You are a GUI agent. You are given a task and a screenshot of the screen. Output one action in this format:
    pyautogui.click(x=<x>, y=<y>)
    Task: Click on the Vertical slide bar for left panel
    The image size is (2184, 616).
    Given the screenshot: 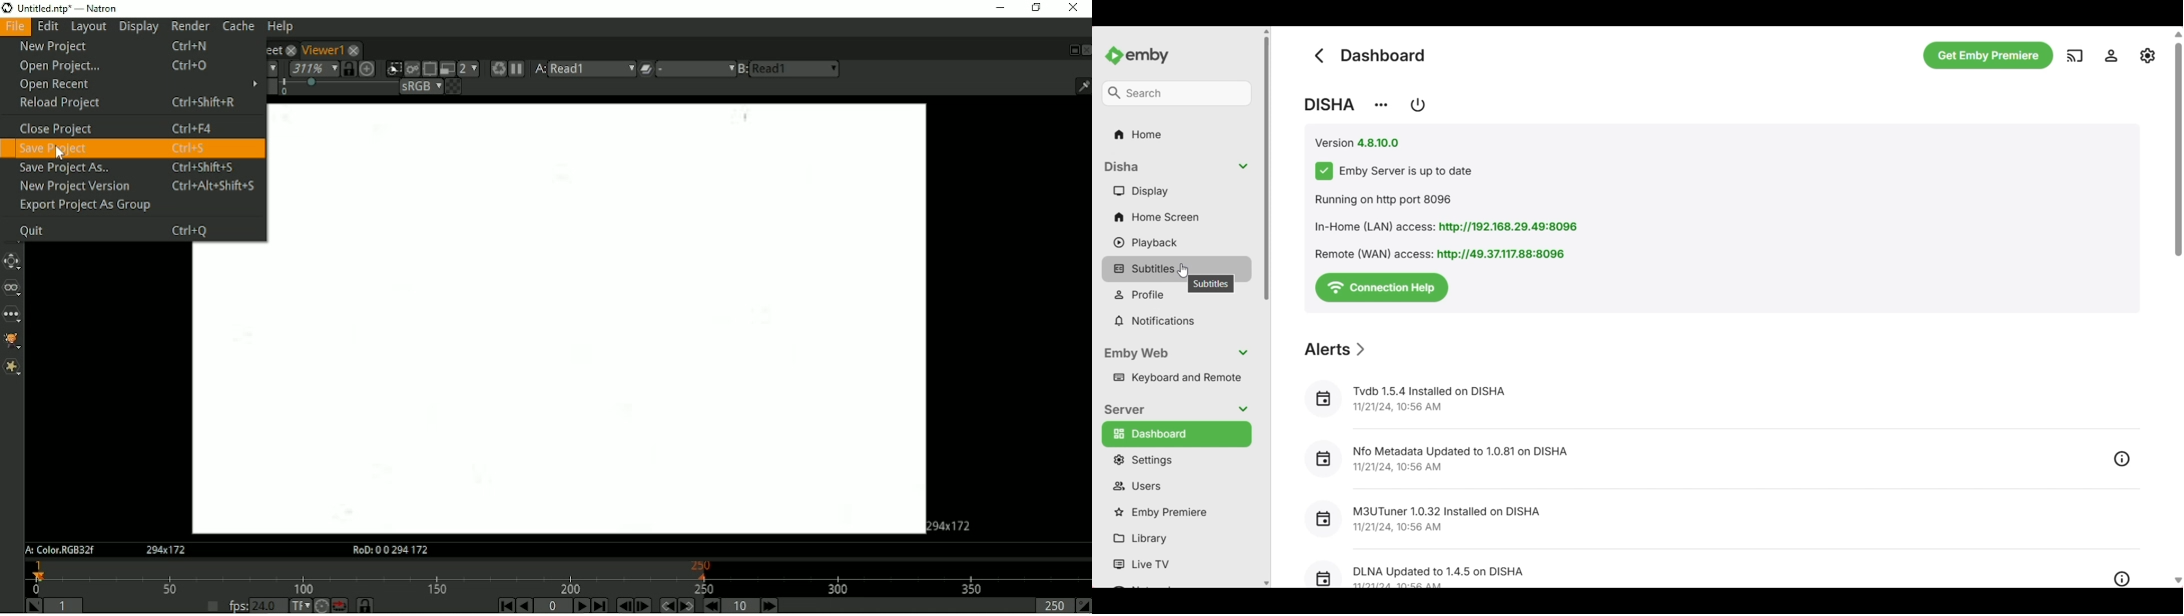 What is the action you would take?
    pyautogui.click(x=1267, y=168)
    